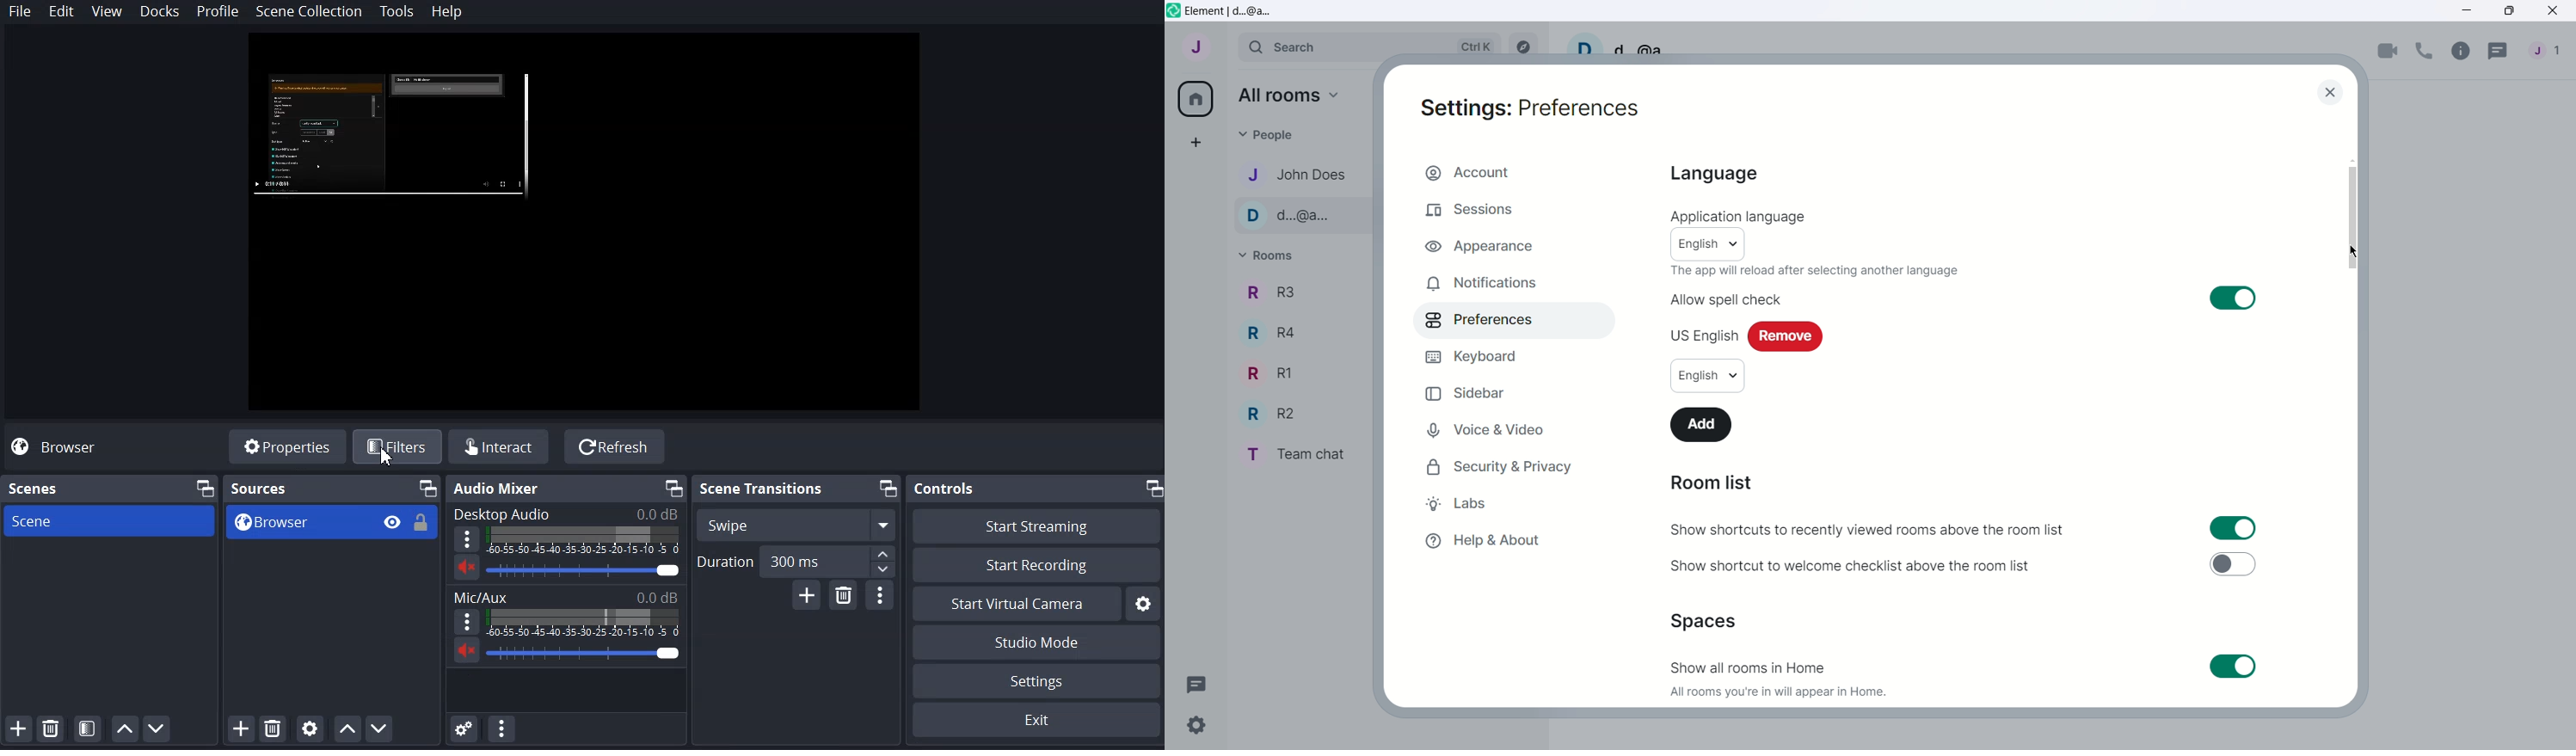 This screenshot has height=756, width=2576. Describe the element at coordinates (1276, 335) in the screenshot. I see `R4 - Room Name` at that location.